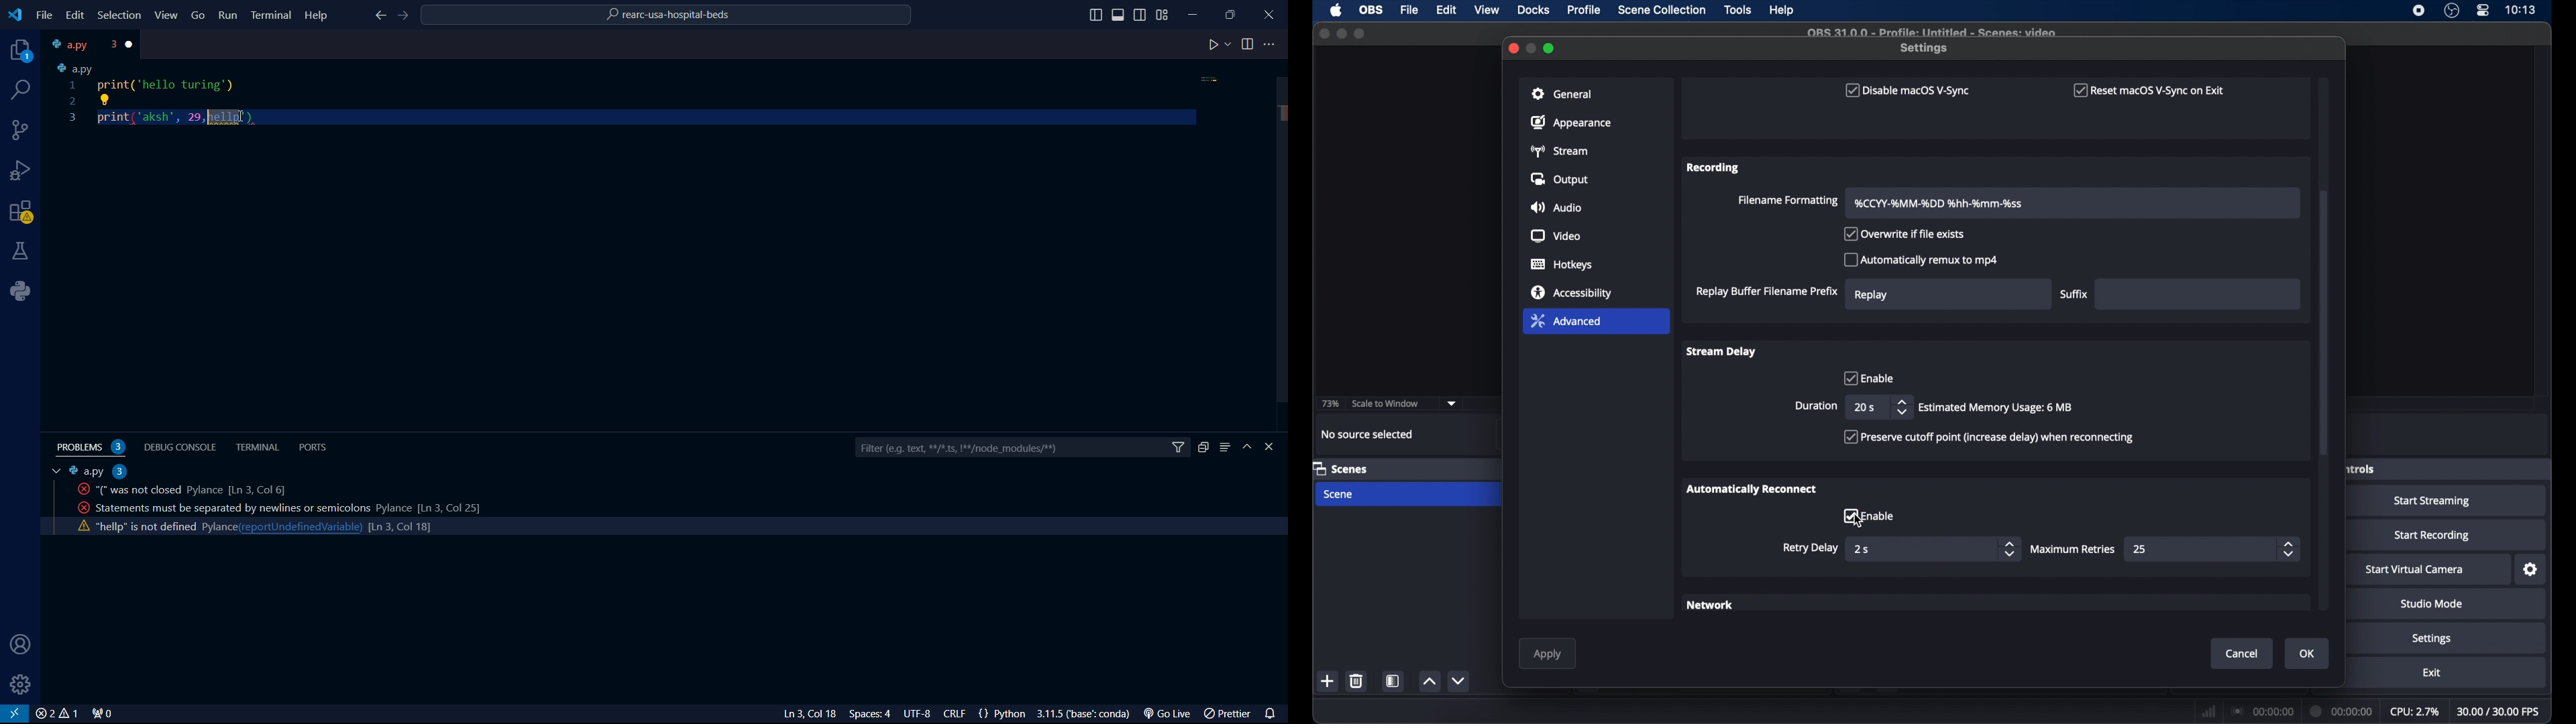 Image resolution: width=2576 pixels, height=728 pixels. What do you see at coordinates (2261, 711) in the screenshot?
I see `connection` at bounding box center [2261, 711].